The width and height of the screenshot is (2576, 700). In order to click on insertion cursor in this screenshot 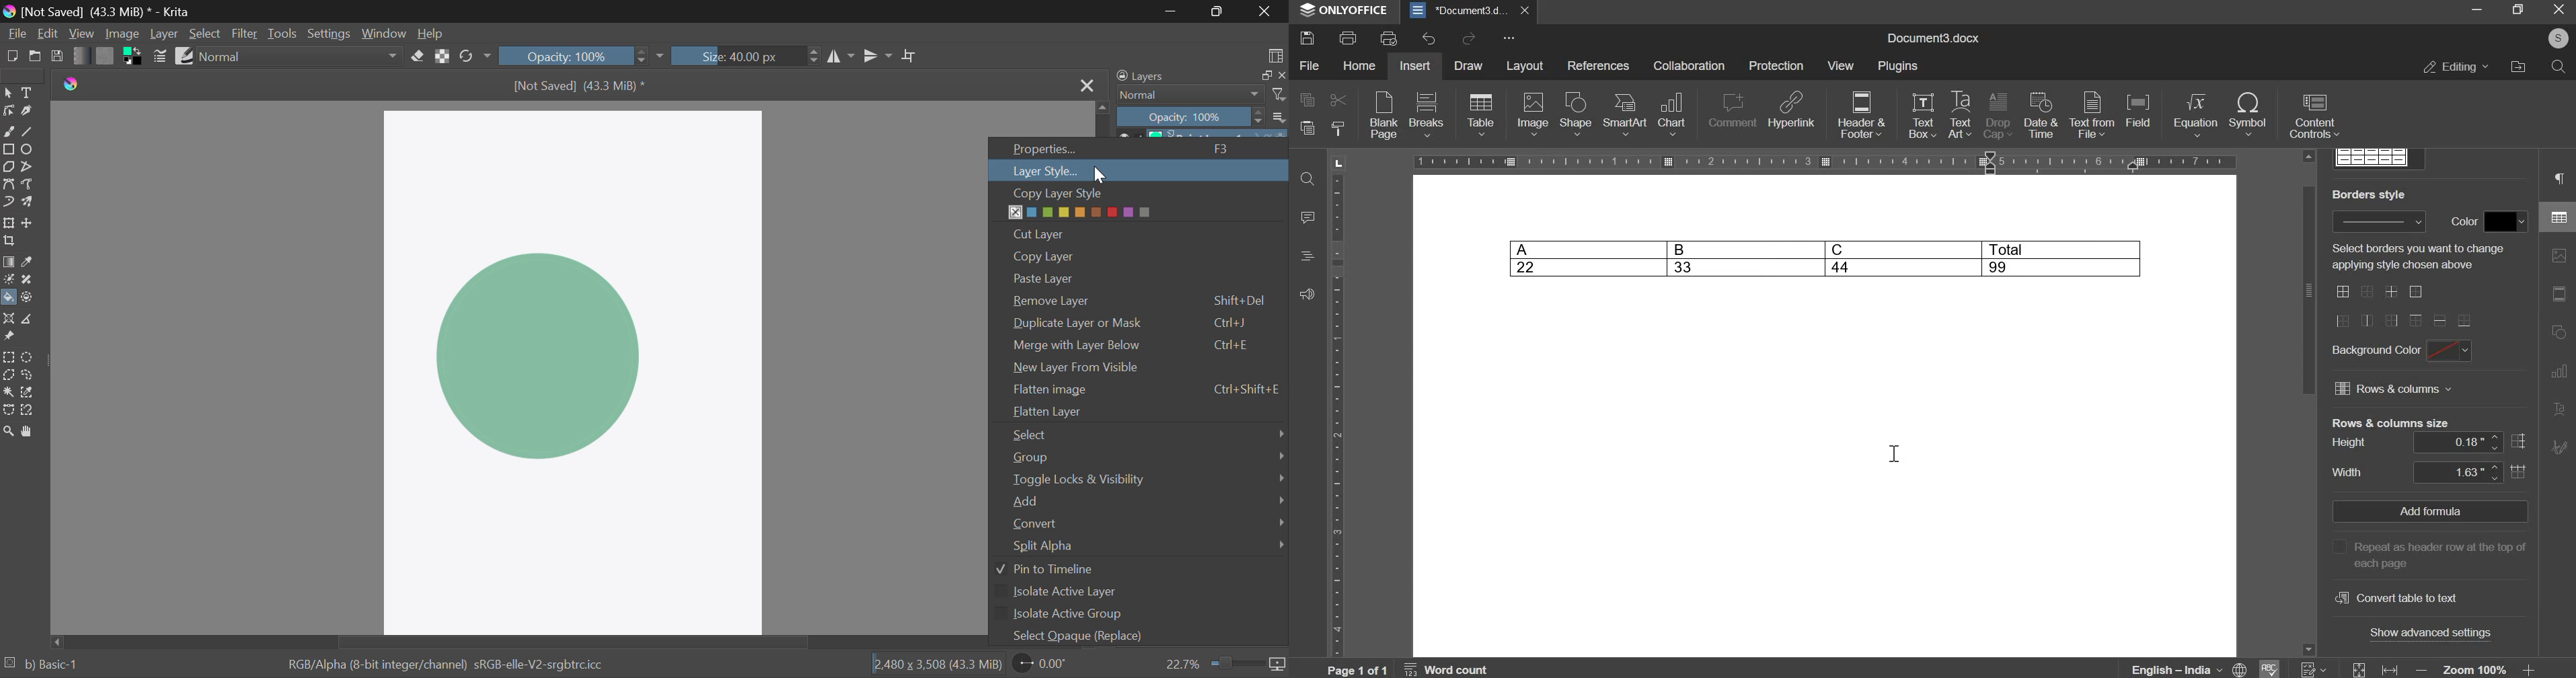, I will do `click(1894, 455)`.